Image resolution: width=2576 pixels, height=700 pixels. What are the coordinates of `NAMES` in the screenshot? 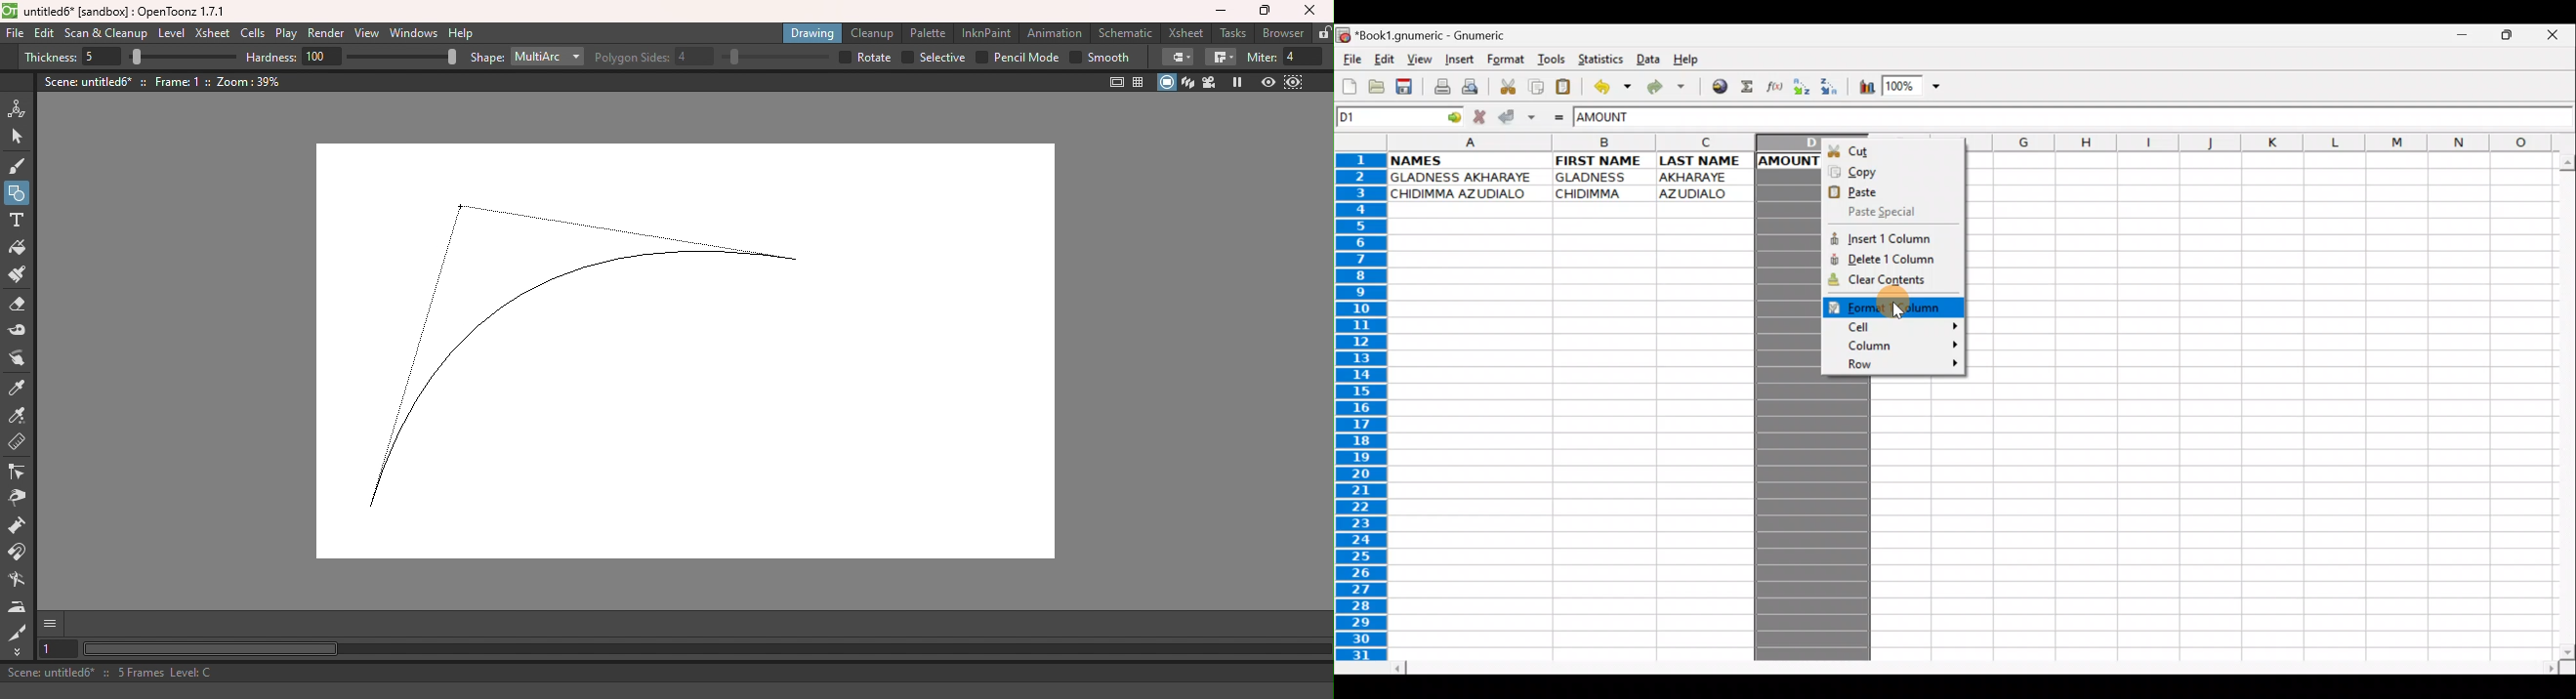 It's located at (1436, 161).